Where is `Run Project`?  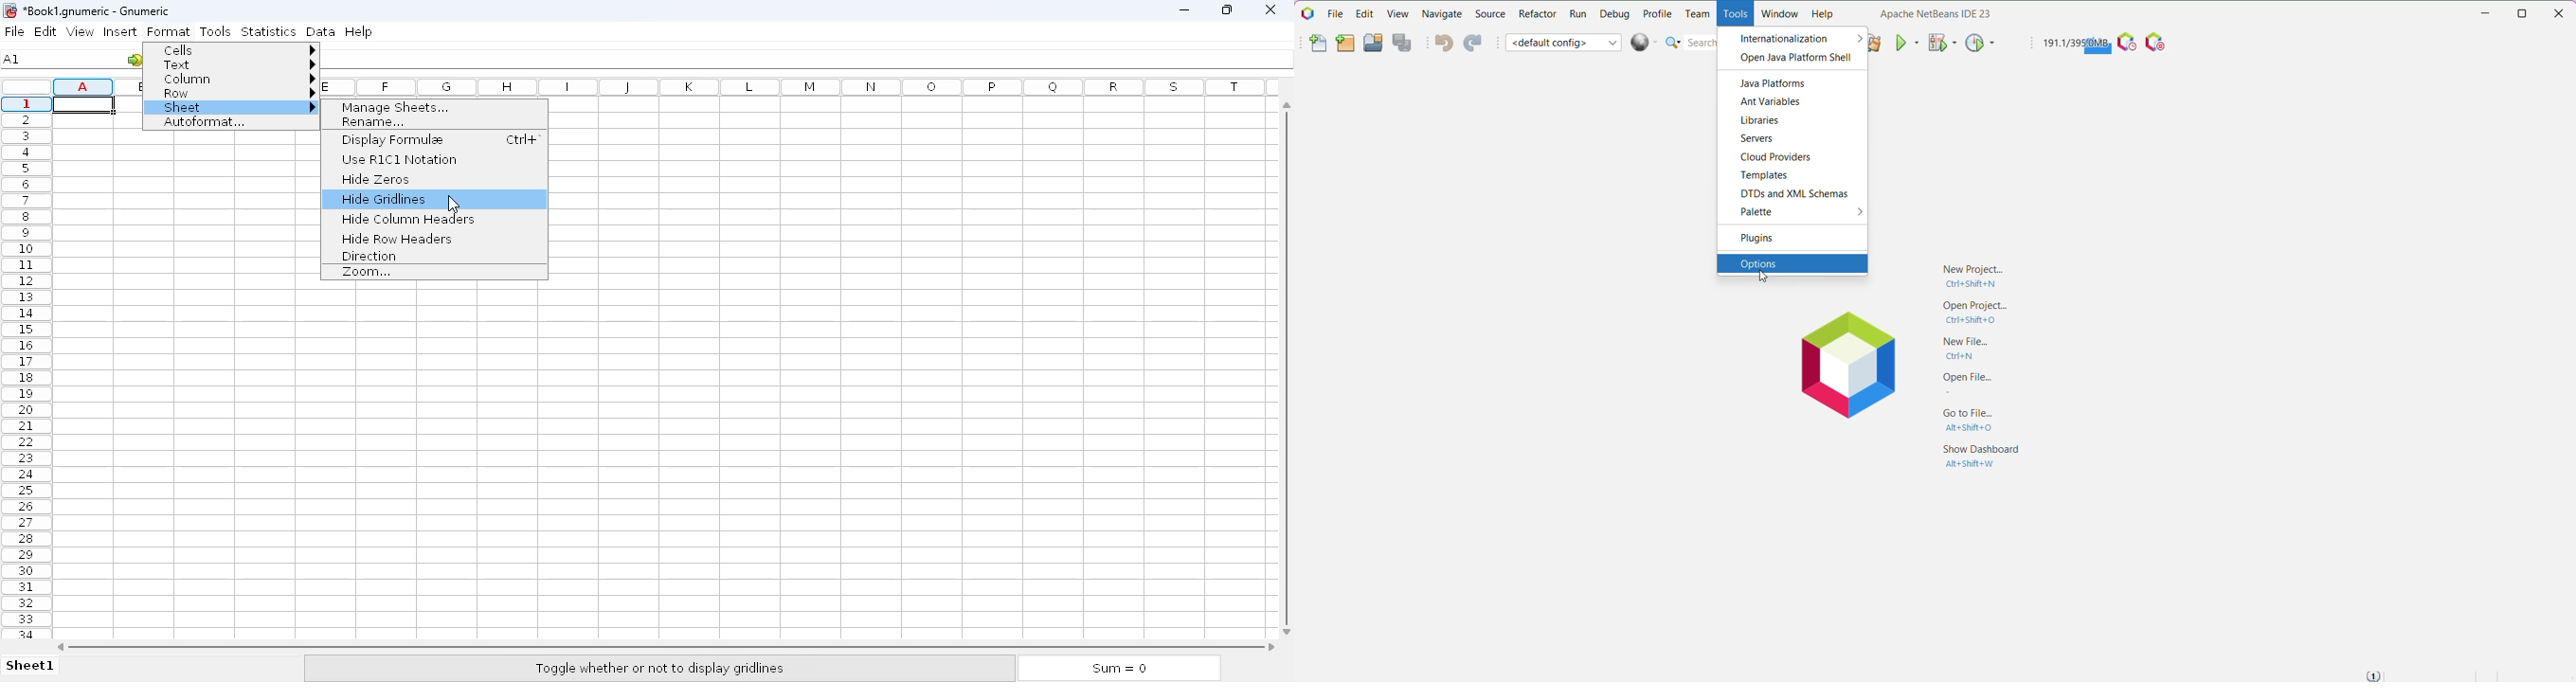 Run Project is located at coordinates (1907, 42).